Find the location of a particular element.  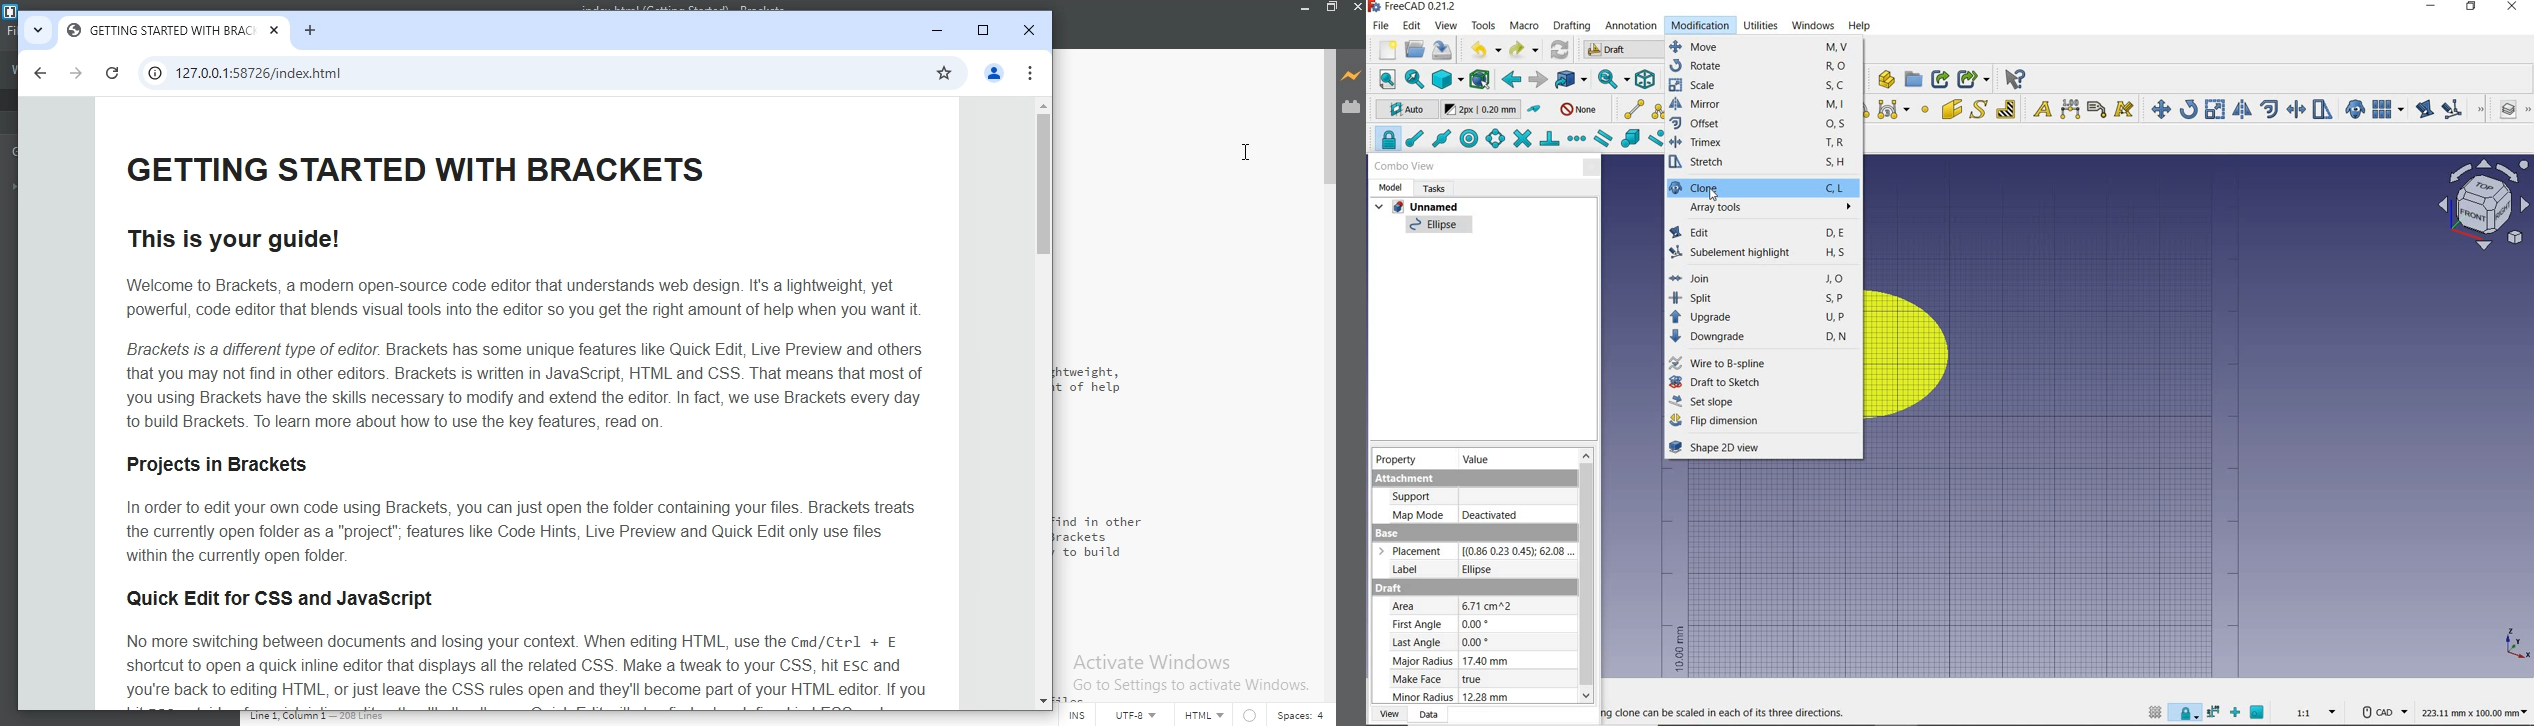

cursor is located at coordinates (1712, 195).